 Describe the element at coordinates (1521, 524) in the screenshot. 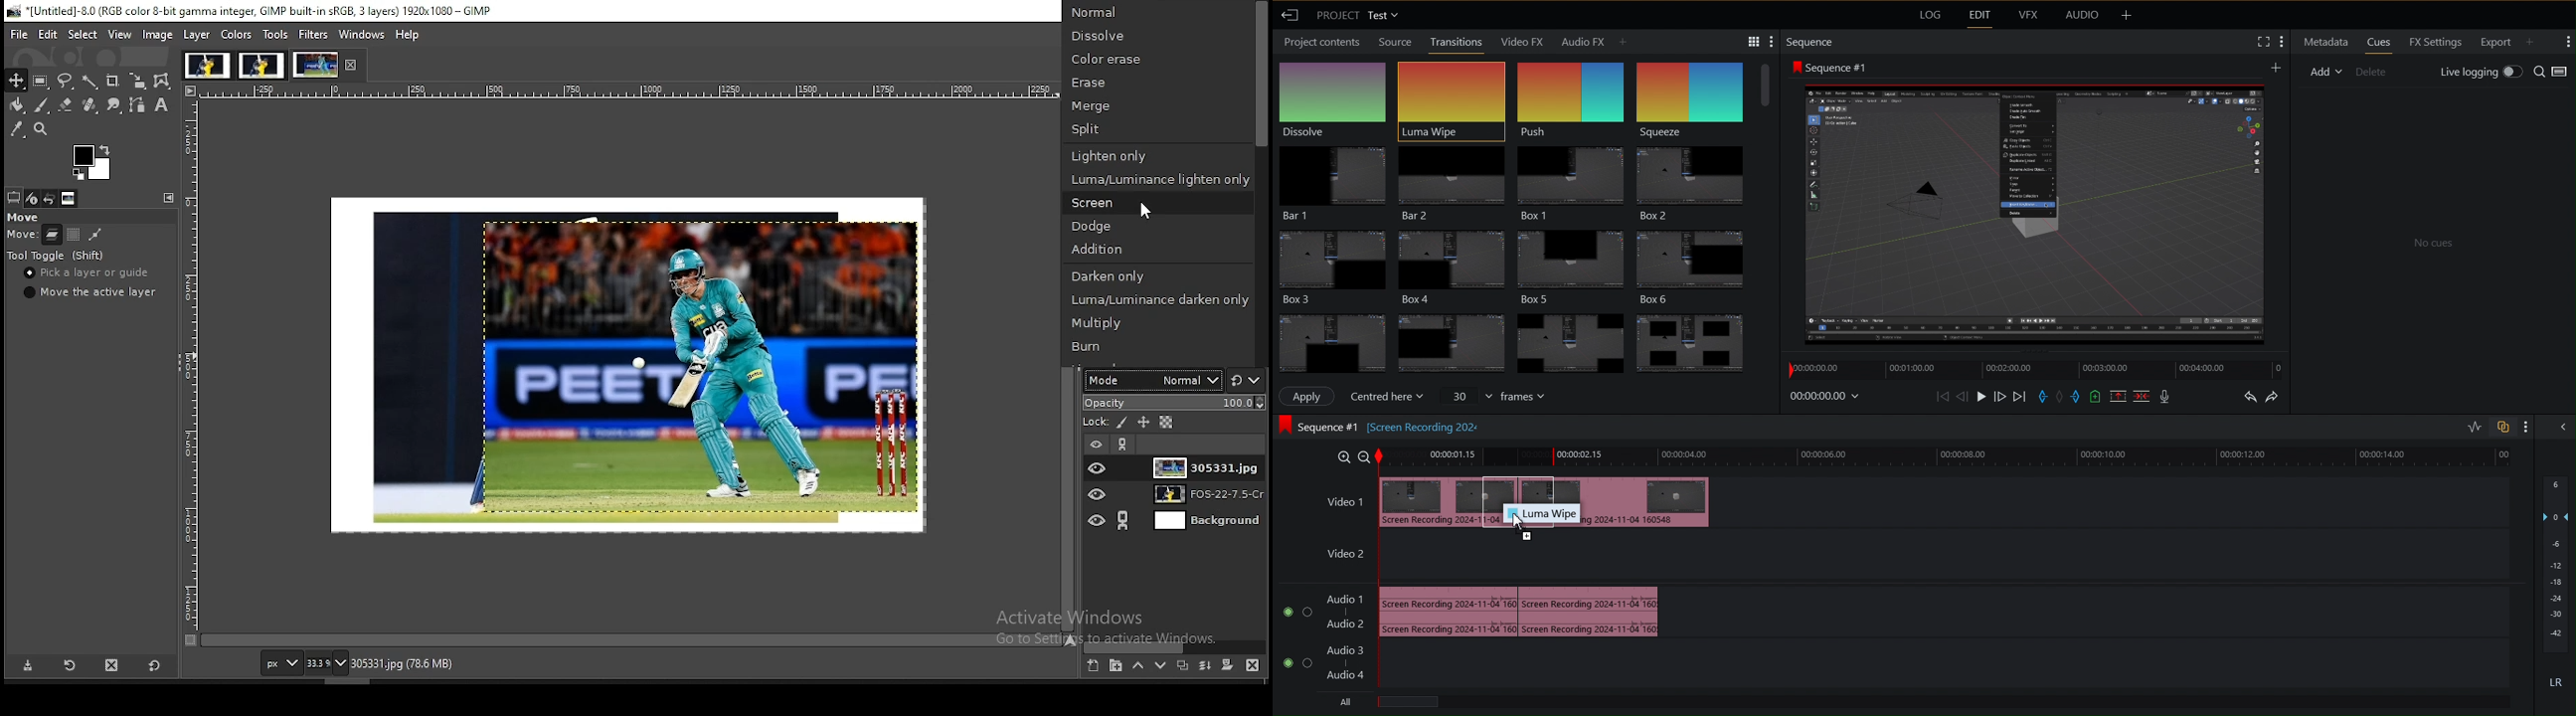

I see `Cursor` at that location.